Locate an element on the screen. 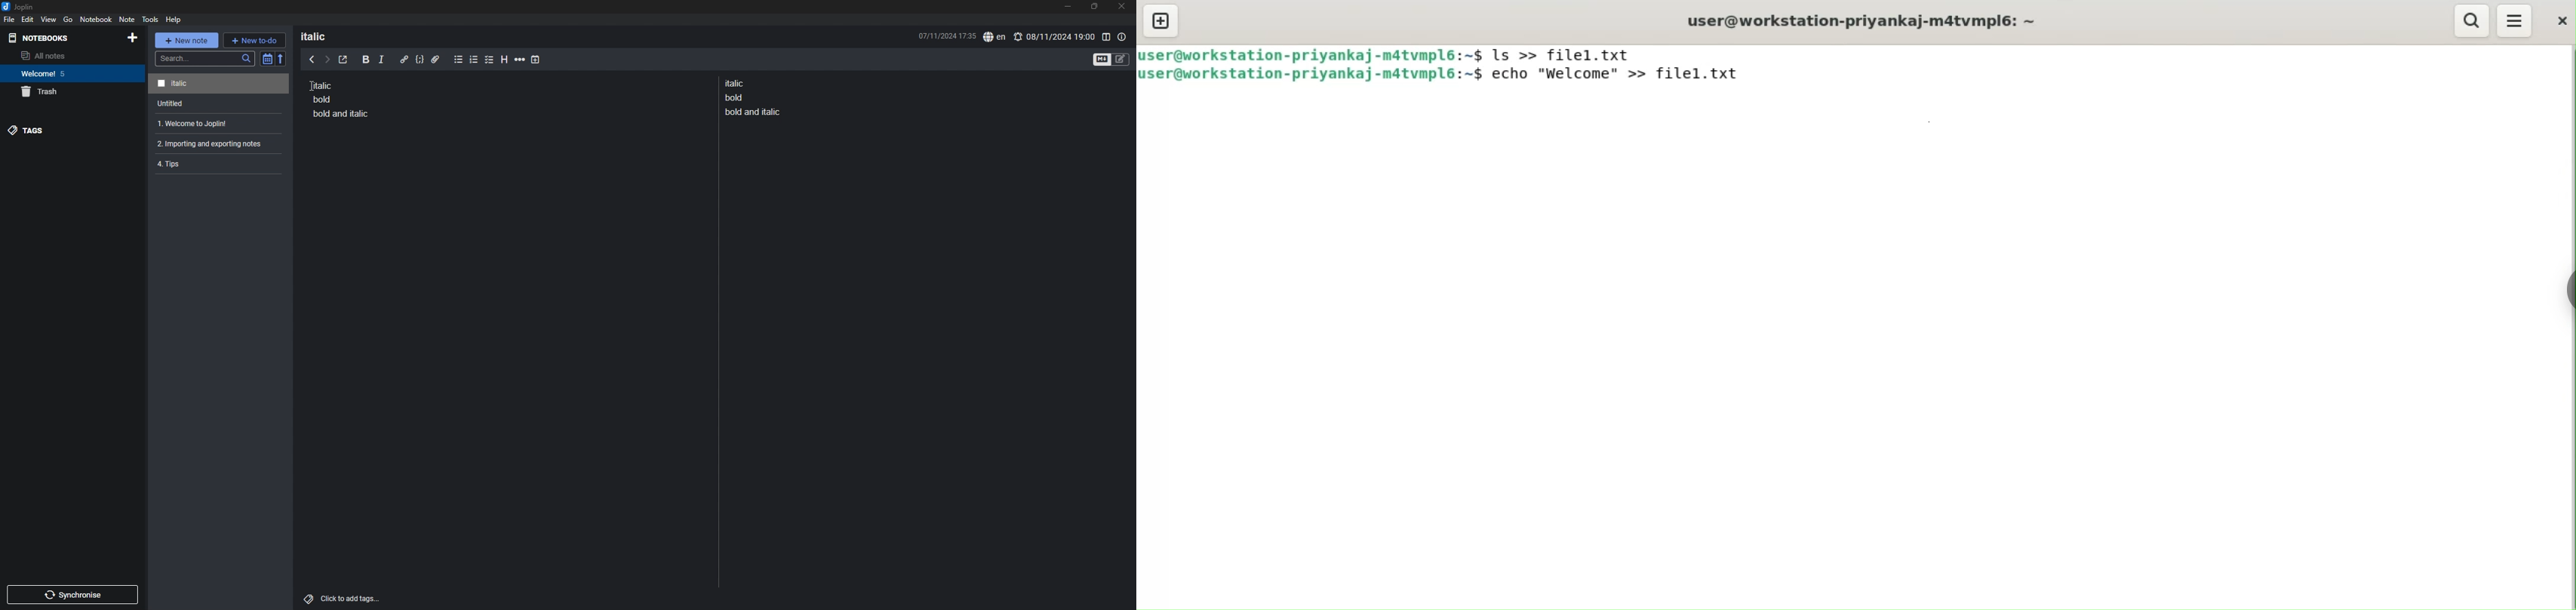 This screenshot has height=616, width=2576. checkbox is located at coordinates (490, 60).